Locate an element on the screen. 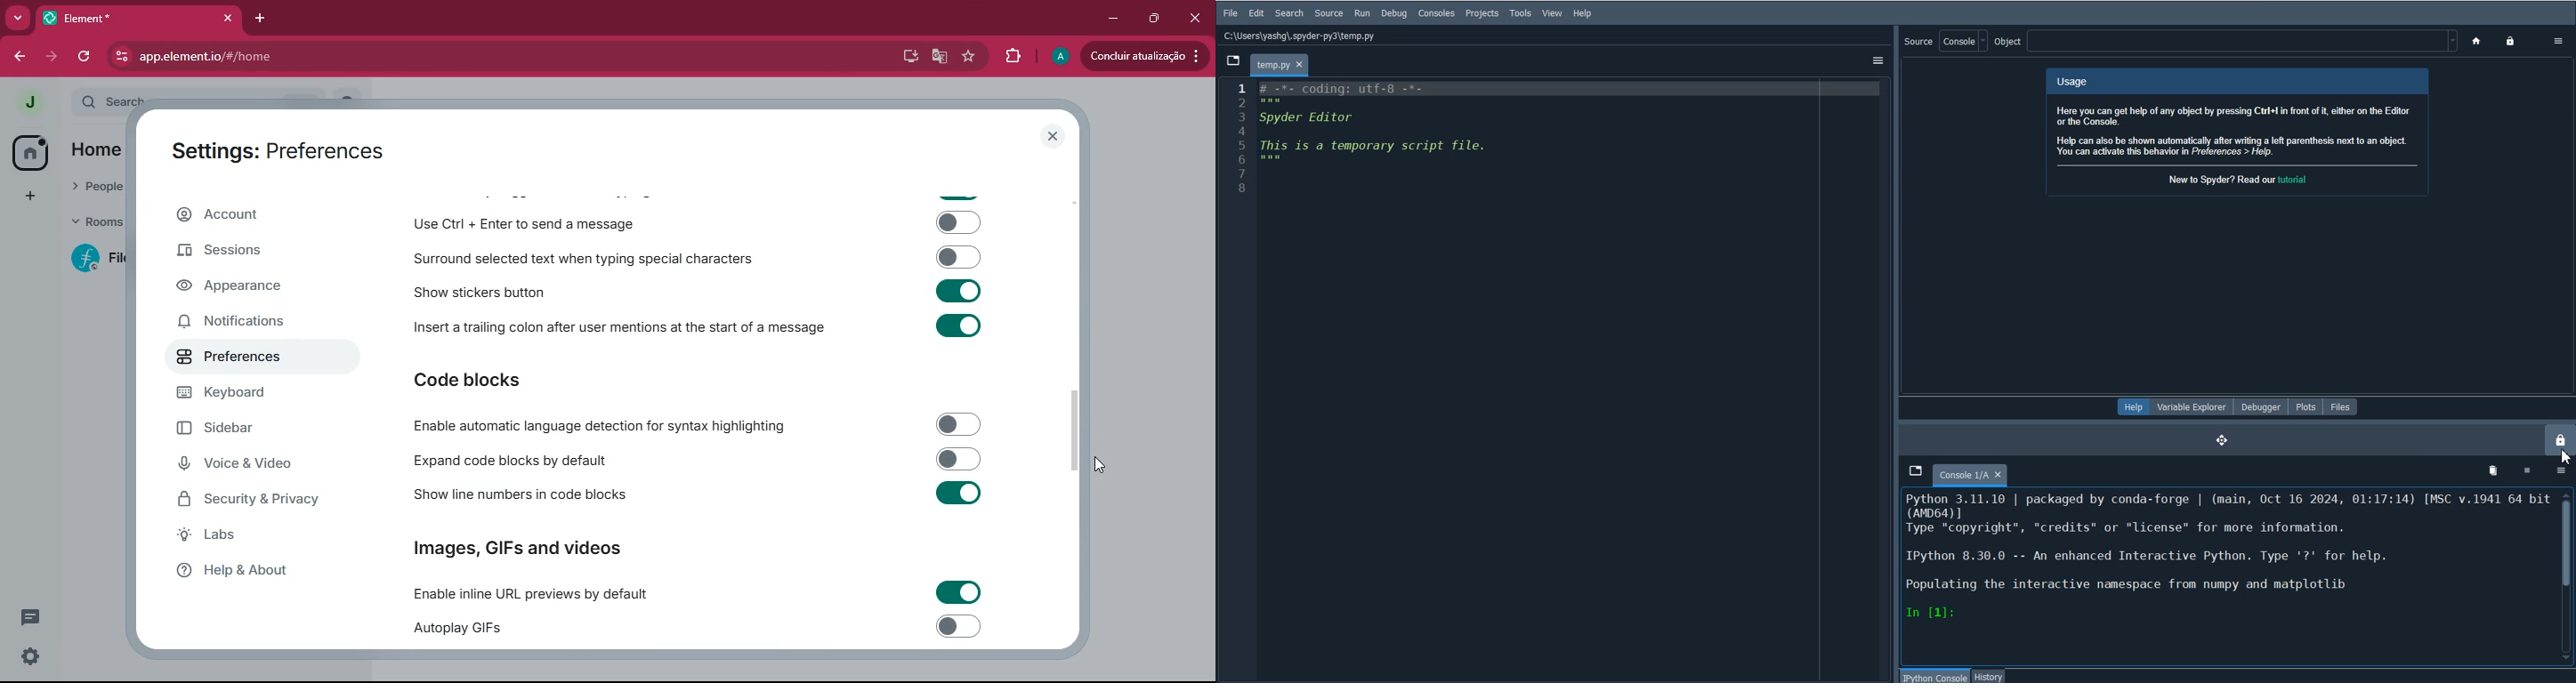 The width and height of the screenshot is (2576, 700). labs is located at coordinates (246, 535).